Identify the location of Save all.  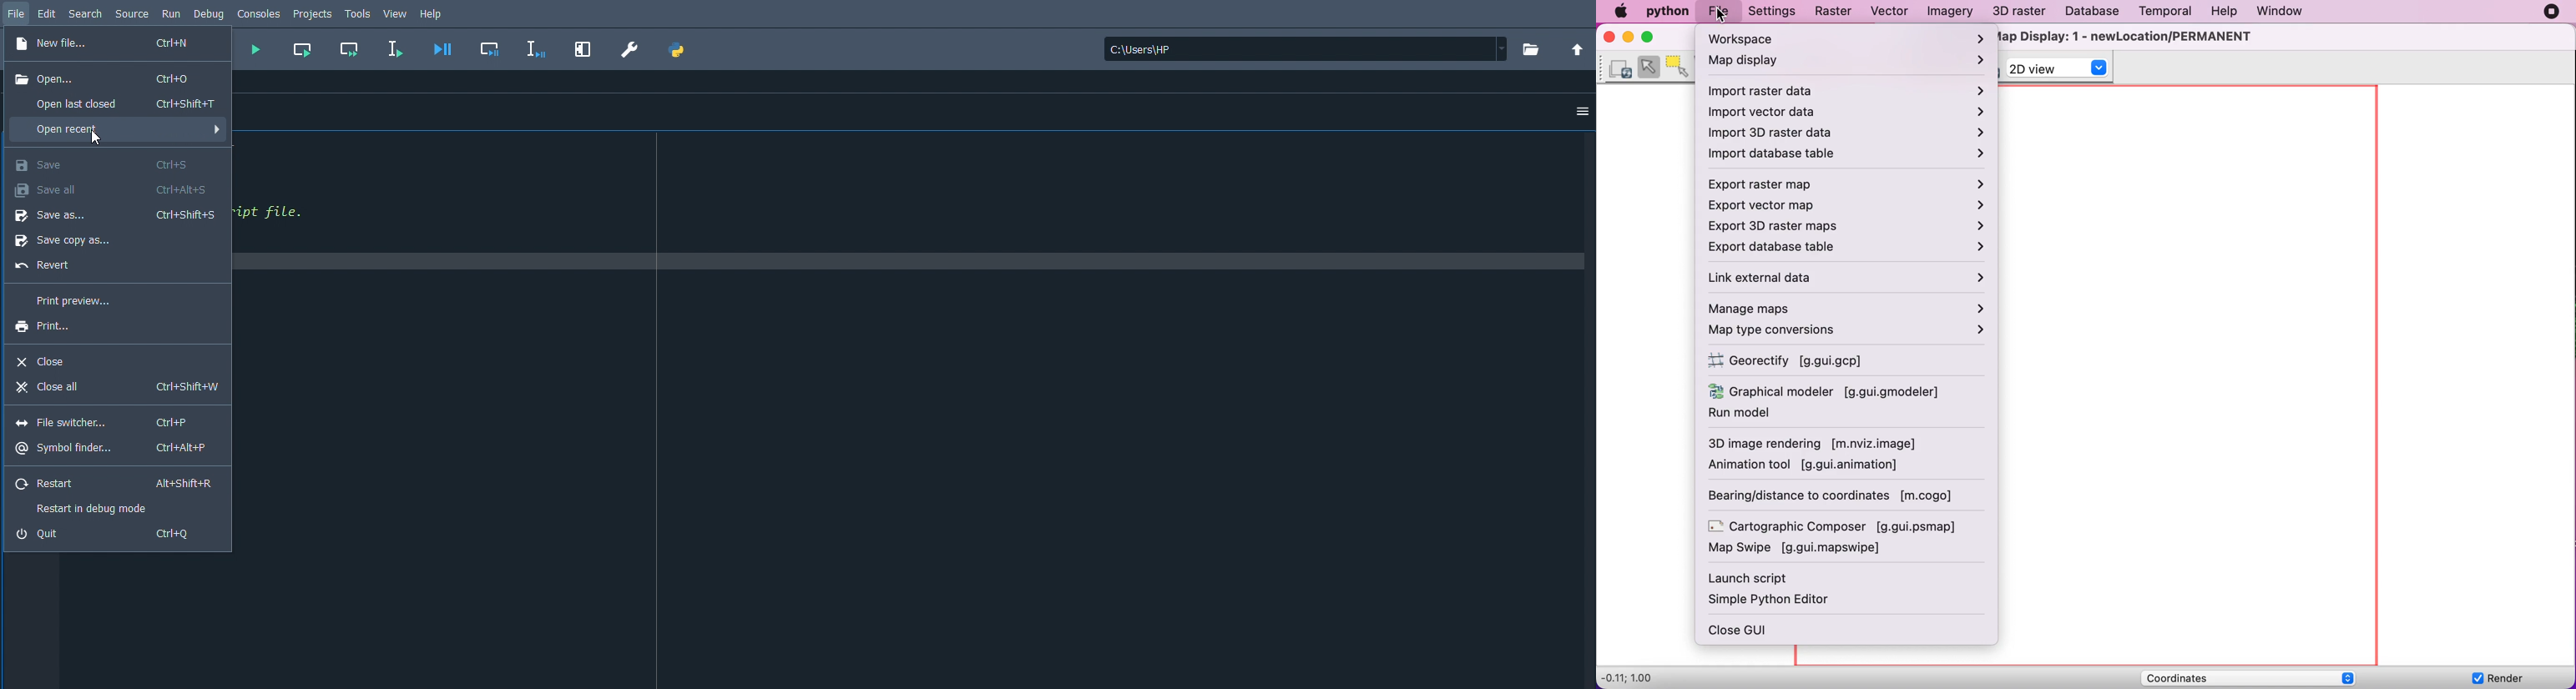
(111, 188).